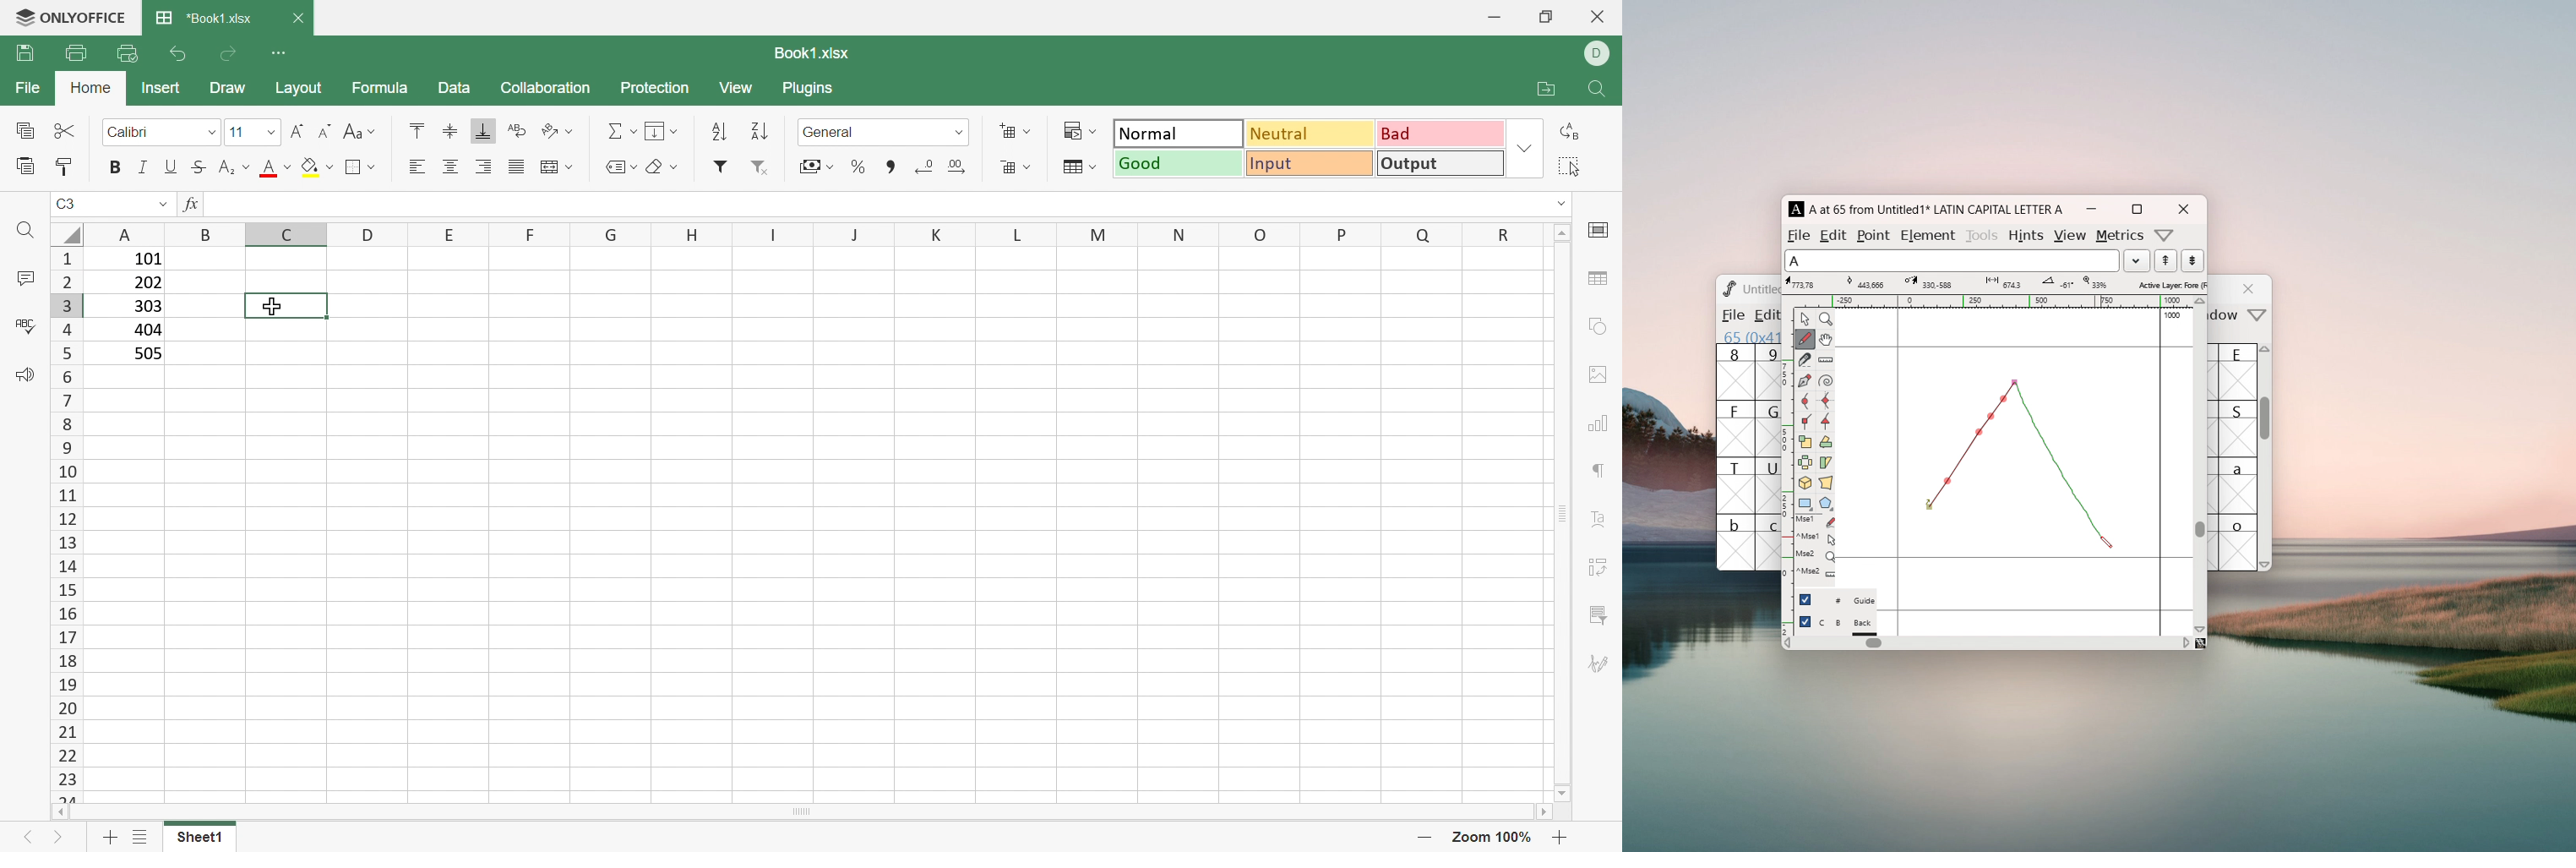 The height and width of the screenshot is (868, 2576). I want to click on *Book1.xlsx, so click(205, 20).